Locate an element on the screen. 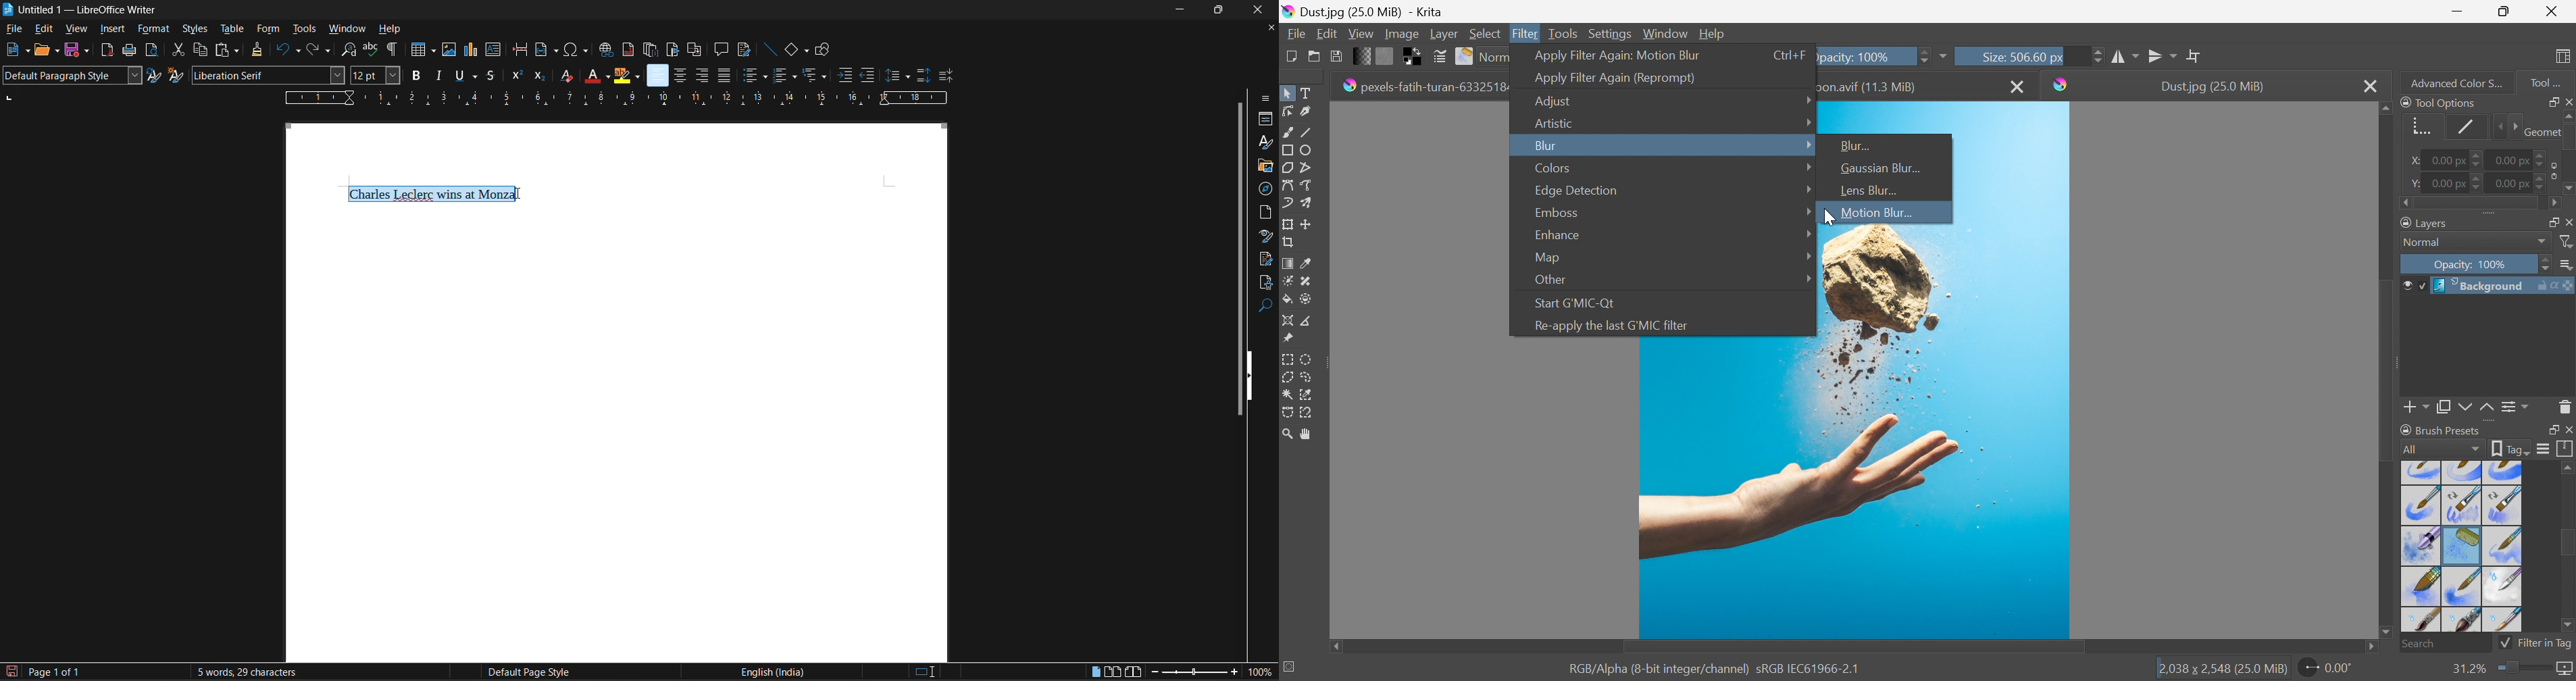 This screenshot has width=2576, height=700. Slider is located at coordinates (2506, 127).